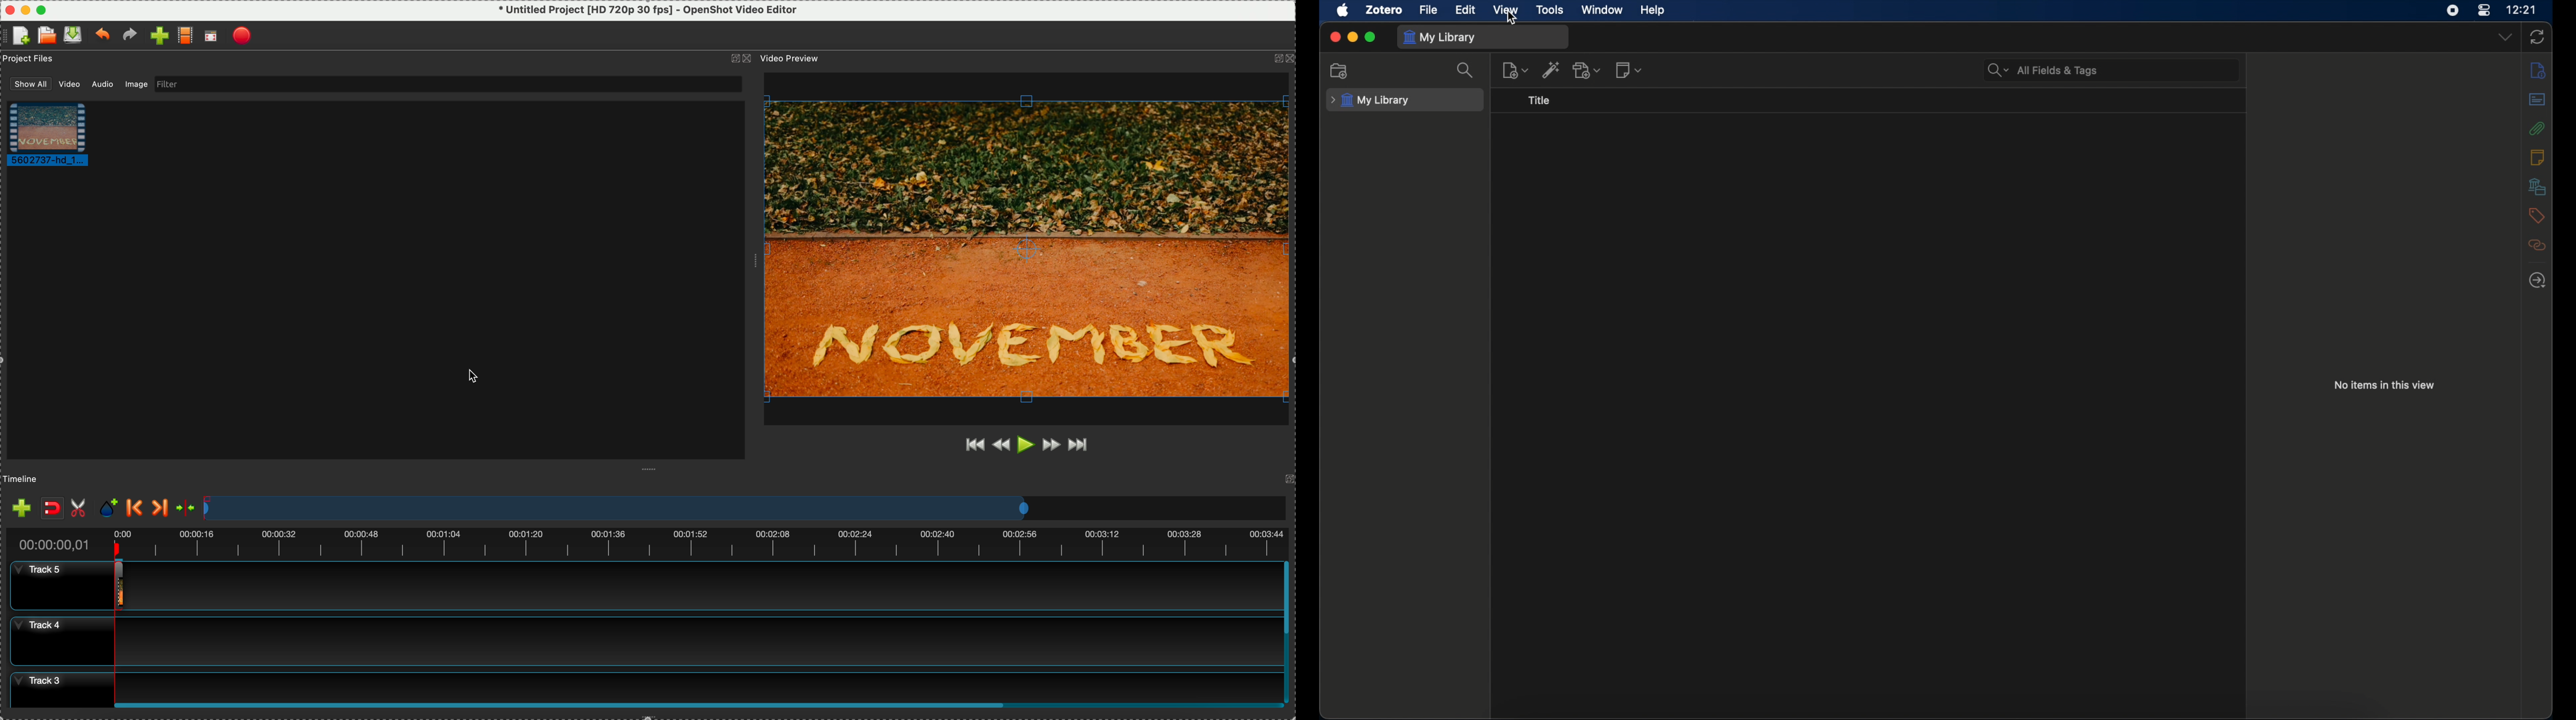 The image size is (2576, 728). I want to click on no items in this view, so click(2383, 385).